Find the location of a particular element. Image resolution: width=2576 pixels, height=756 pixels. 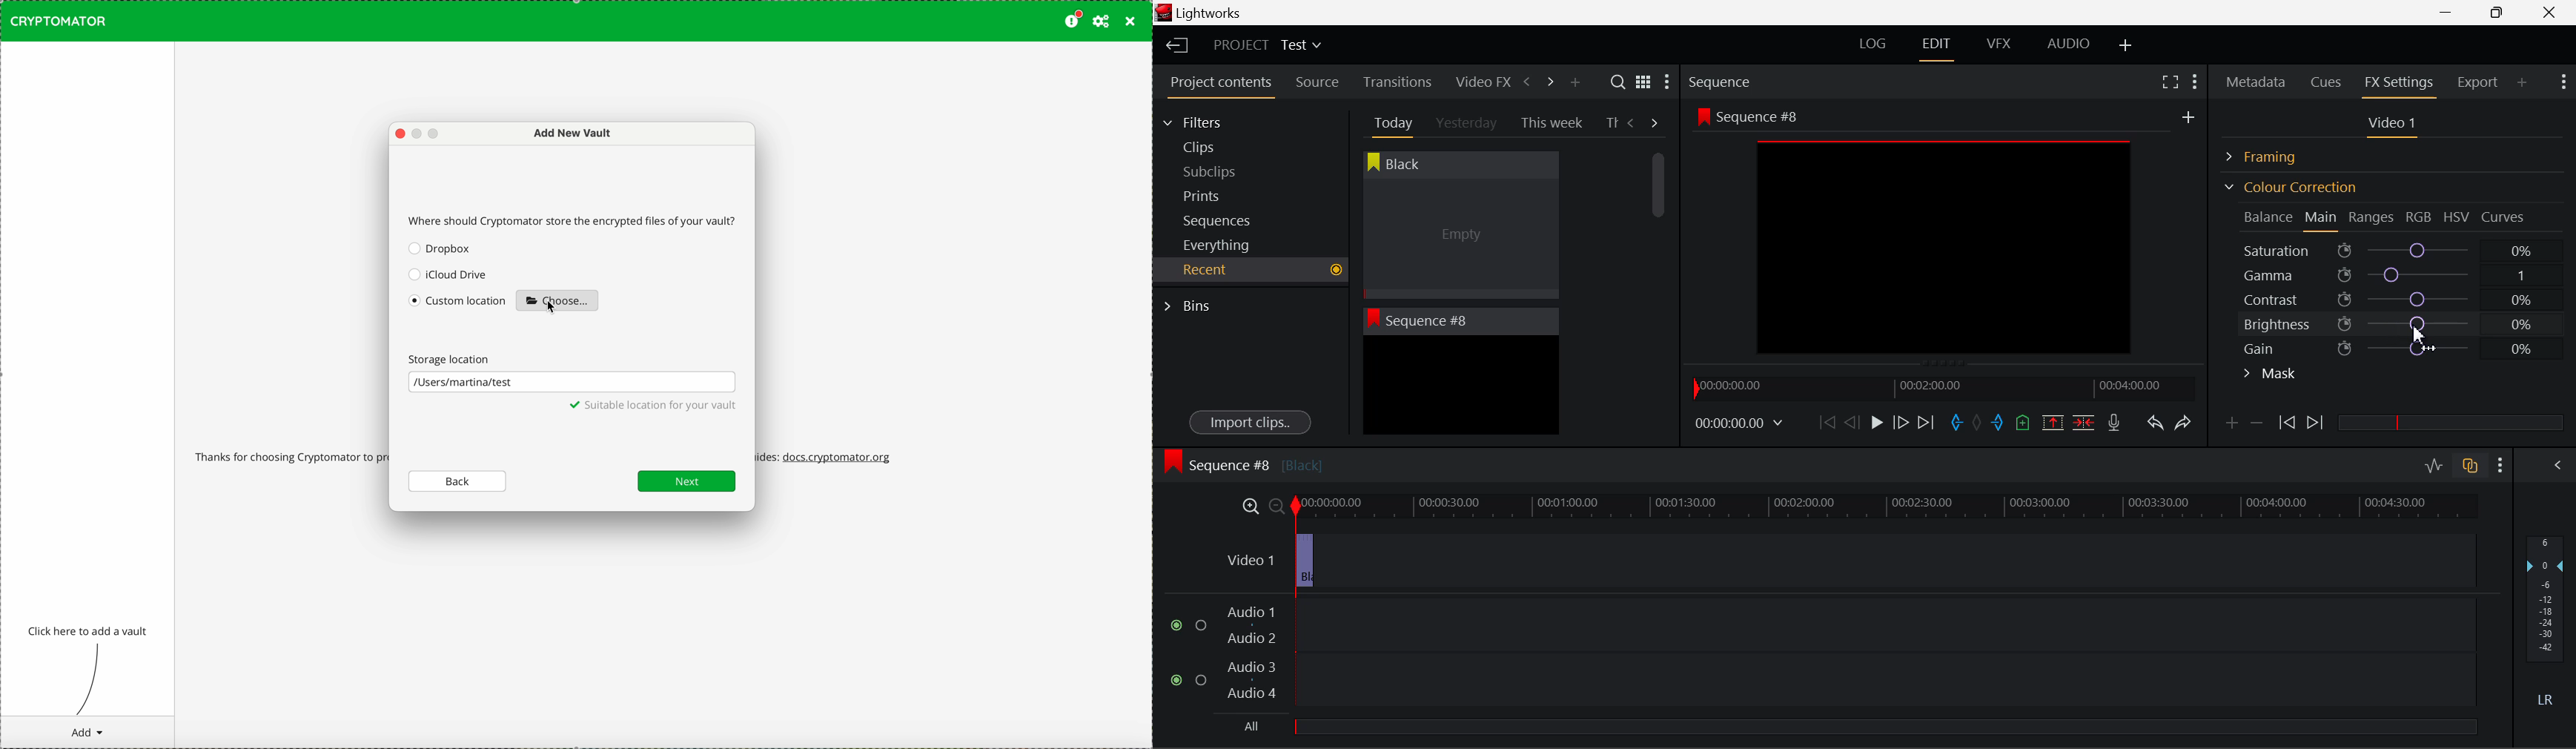

Show Settings is located at coordinates (2193, 79).